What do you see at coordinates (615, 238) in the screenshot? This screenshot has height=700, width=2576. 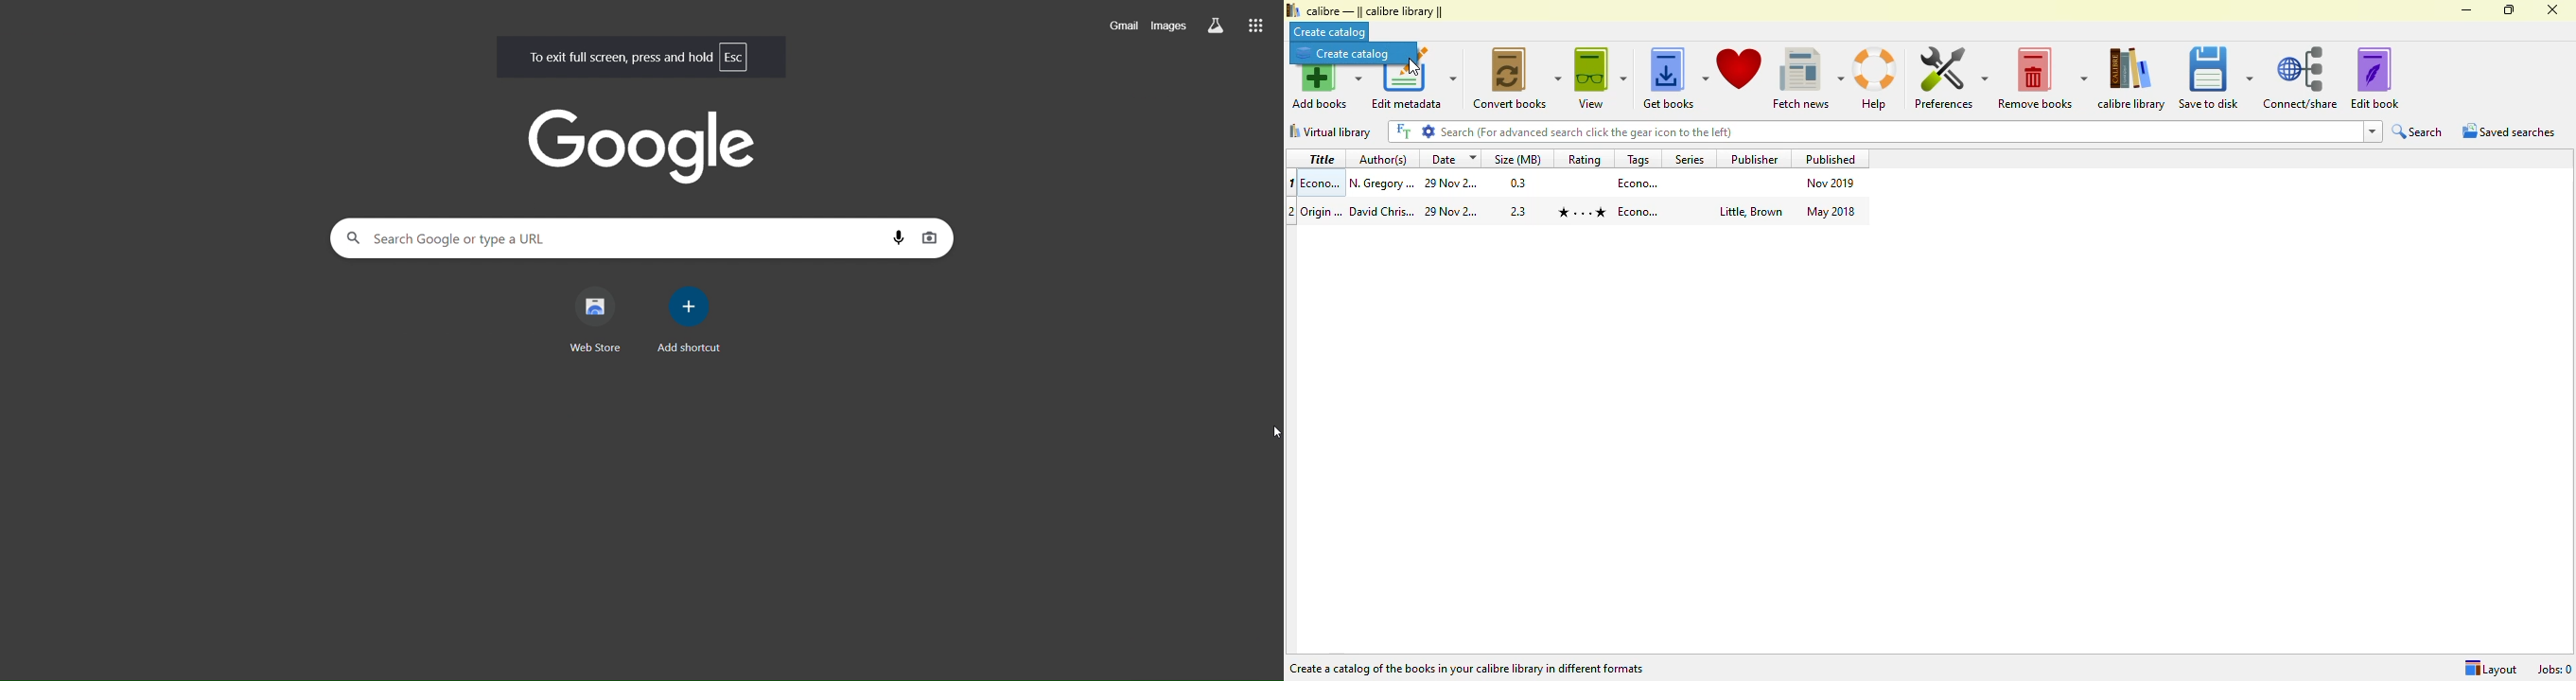 I see `search  google or type a URL` at bounding box center [615, 238].